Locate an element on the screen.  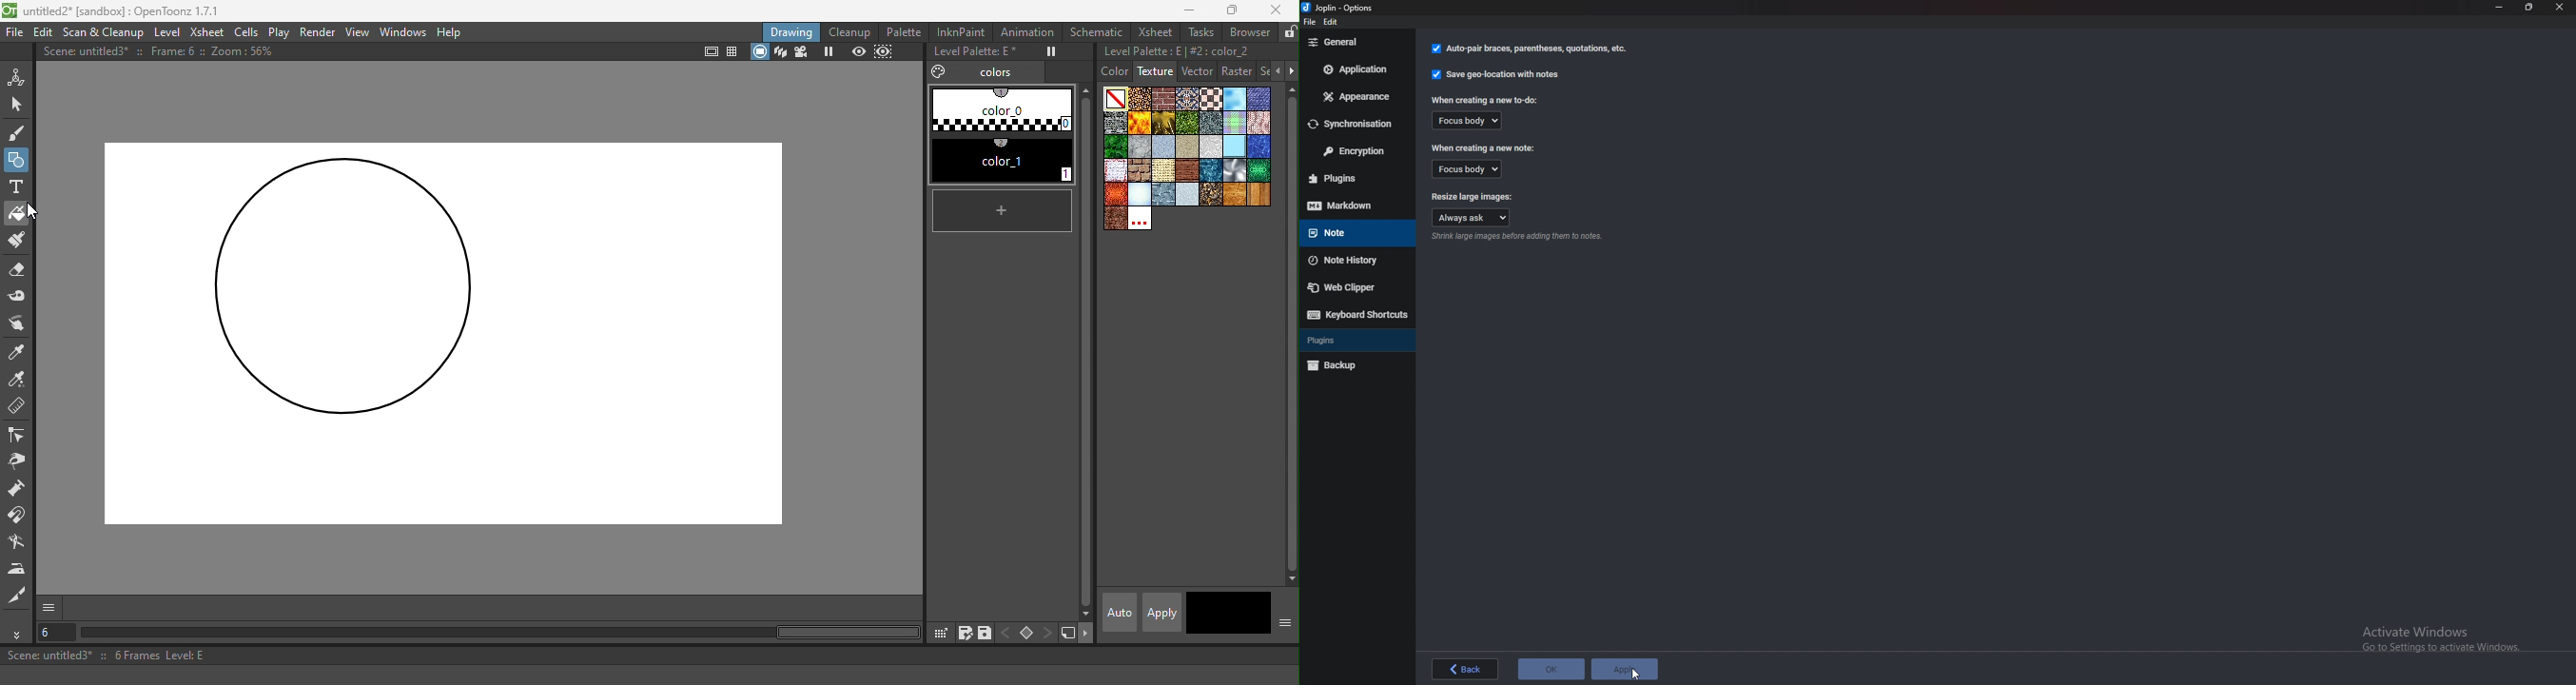
Geometric tool is located at coordinates (18, 160).